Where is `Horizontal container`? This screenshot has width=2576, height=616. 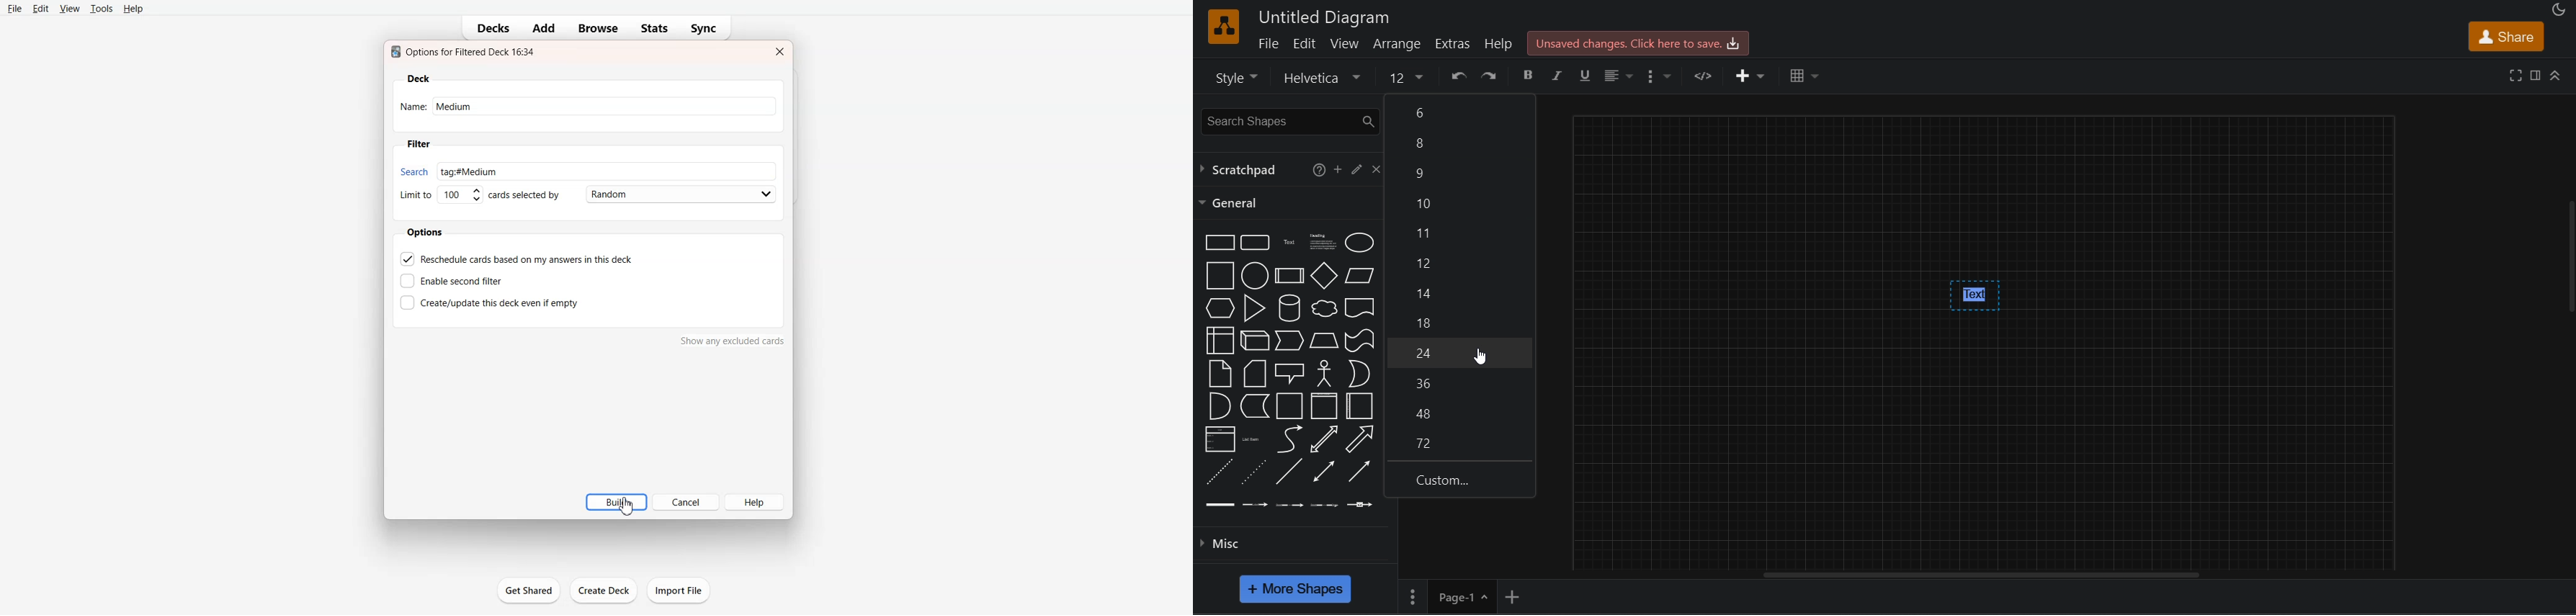 Horizontal container is located at coordinates (1360, 406).